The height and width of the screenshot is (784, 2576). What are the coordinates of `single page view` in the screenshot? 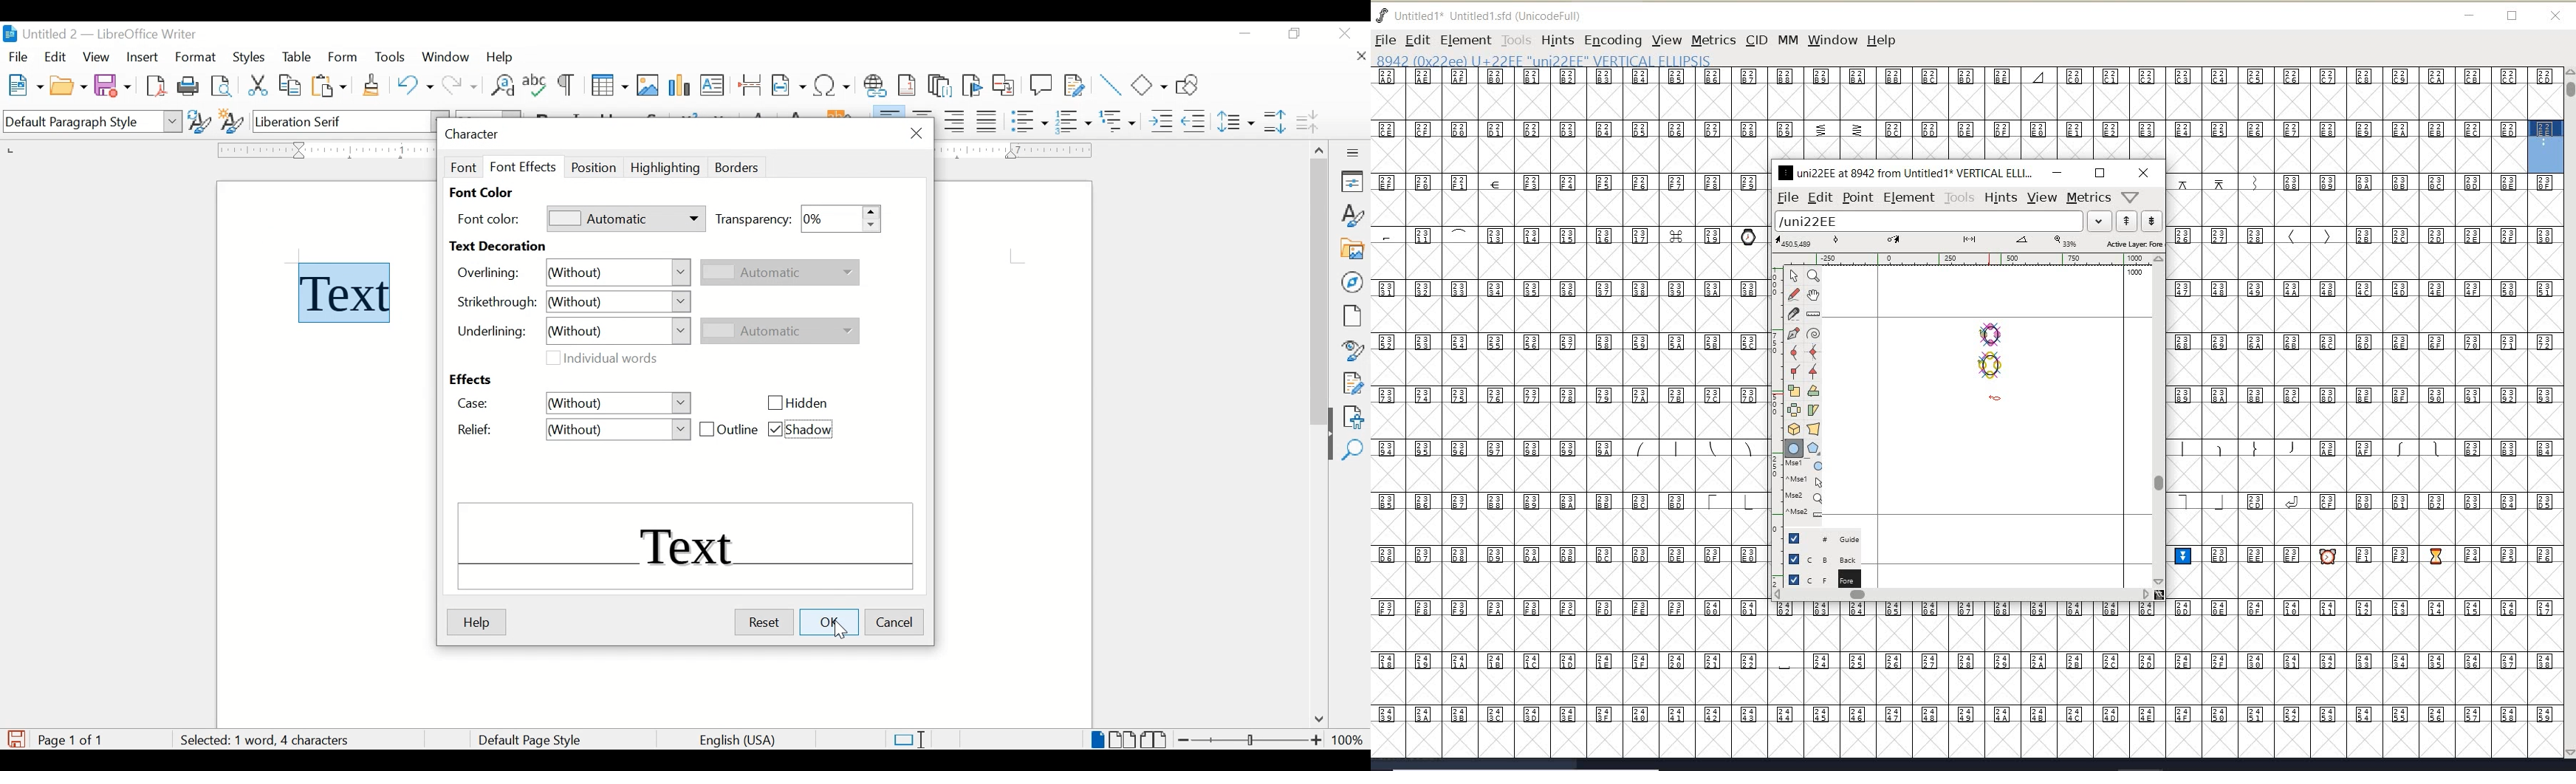 It's located at (1098, 740).